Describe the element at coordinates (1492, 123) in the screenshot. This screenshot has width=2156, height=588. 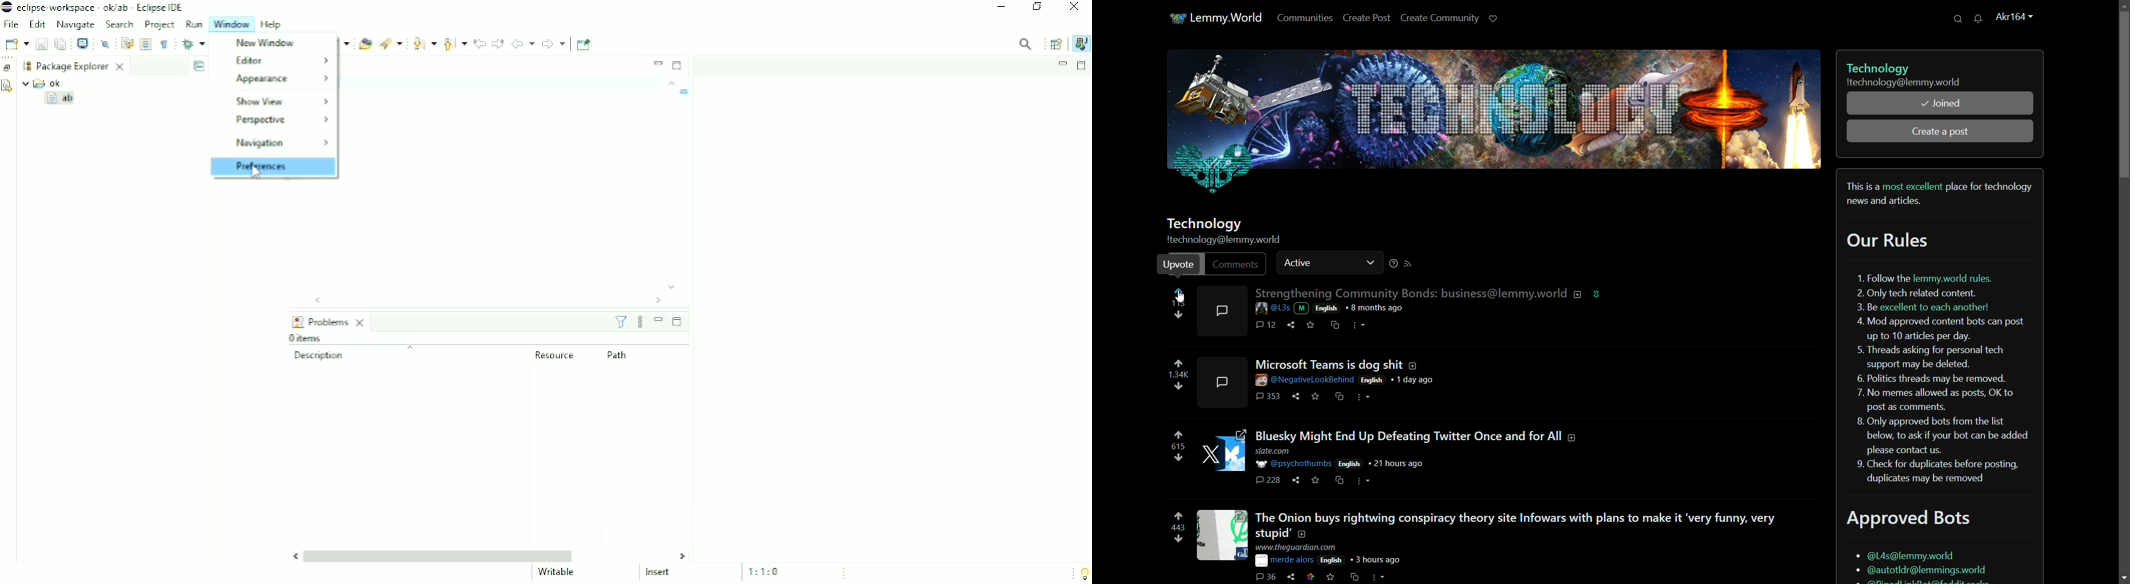
I see `technology profile` at that location.